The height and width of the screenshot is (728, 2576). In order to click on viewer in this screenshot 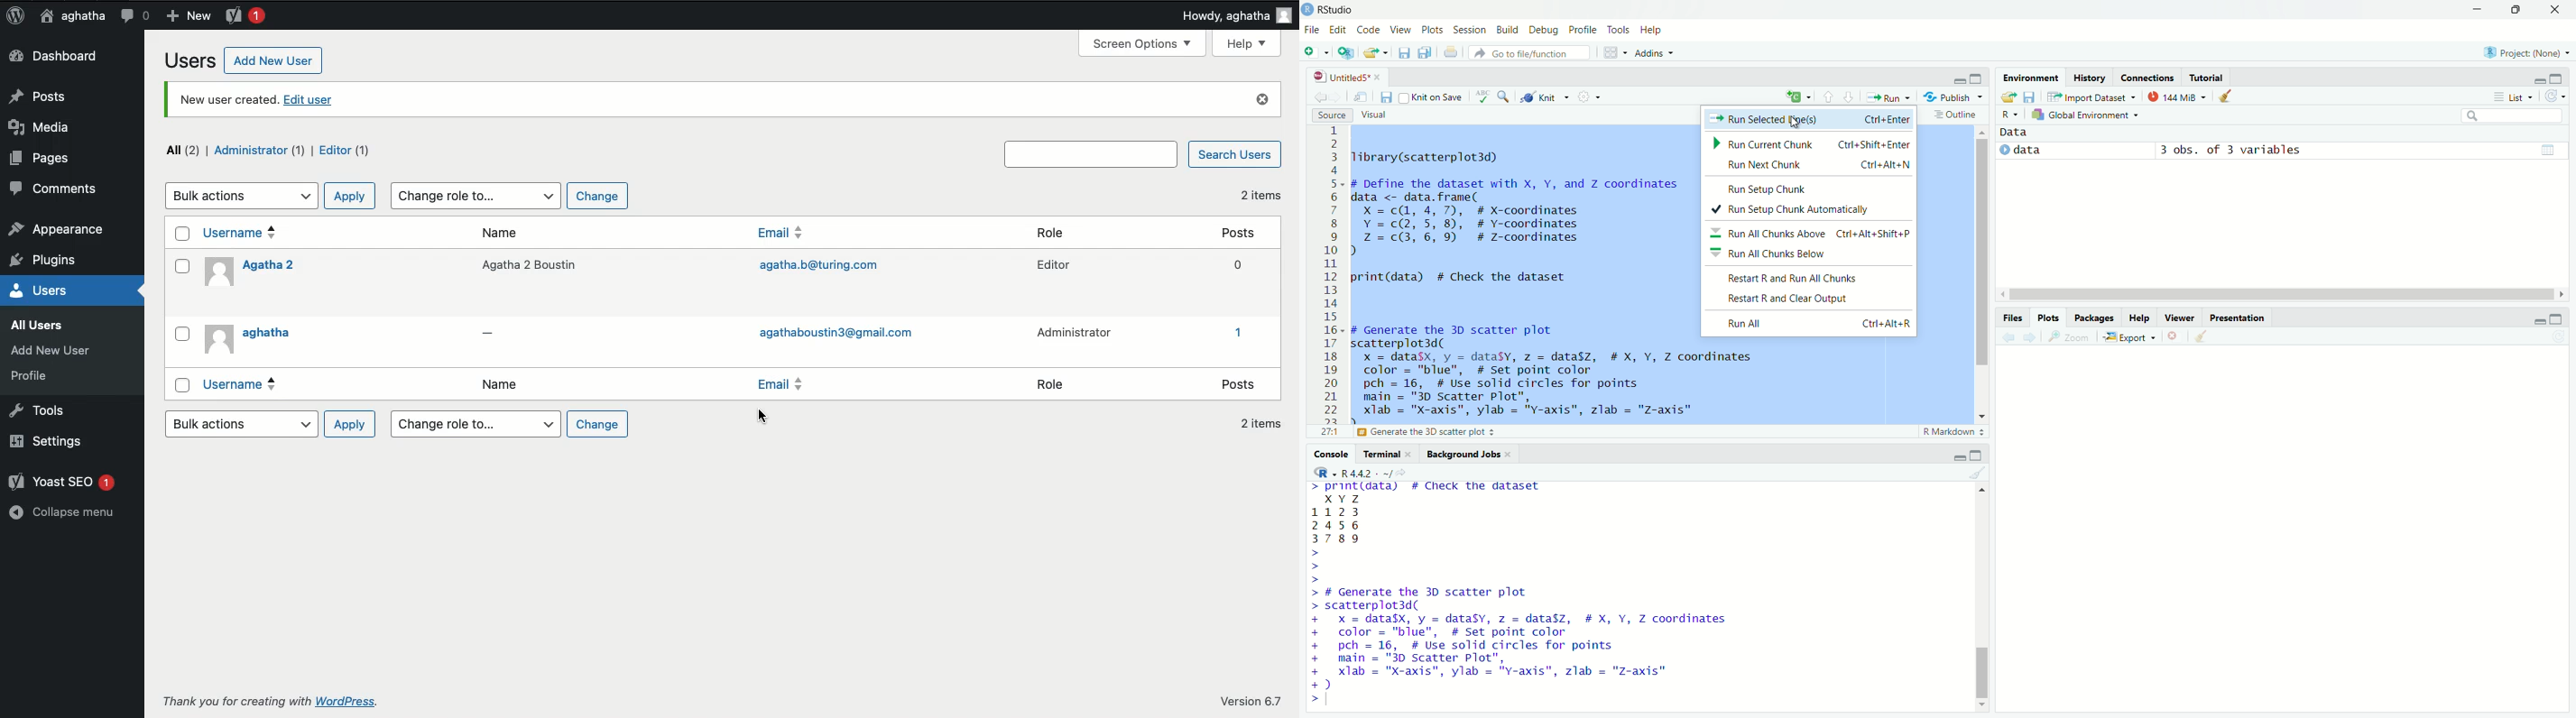, I will do `click(2178, 317)`.